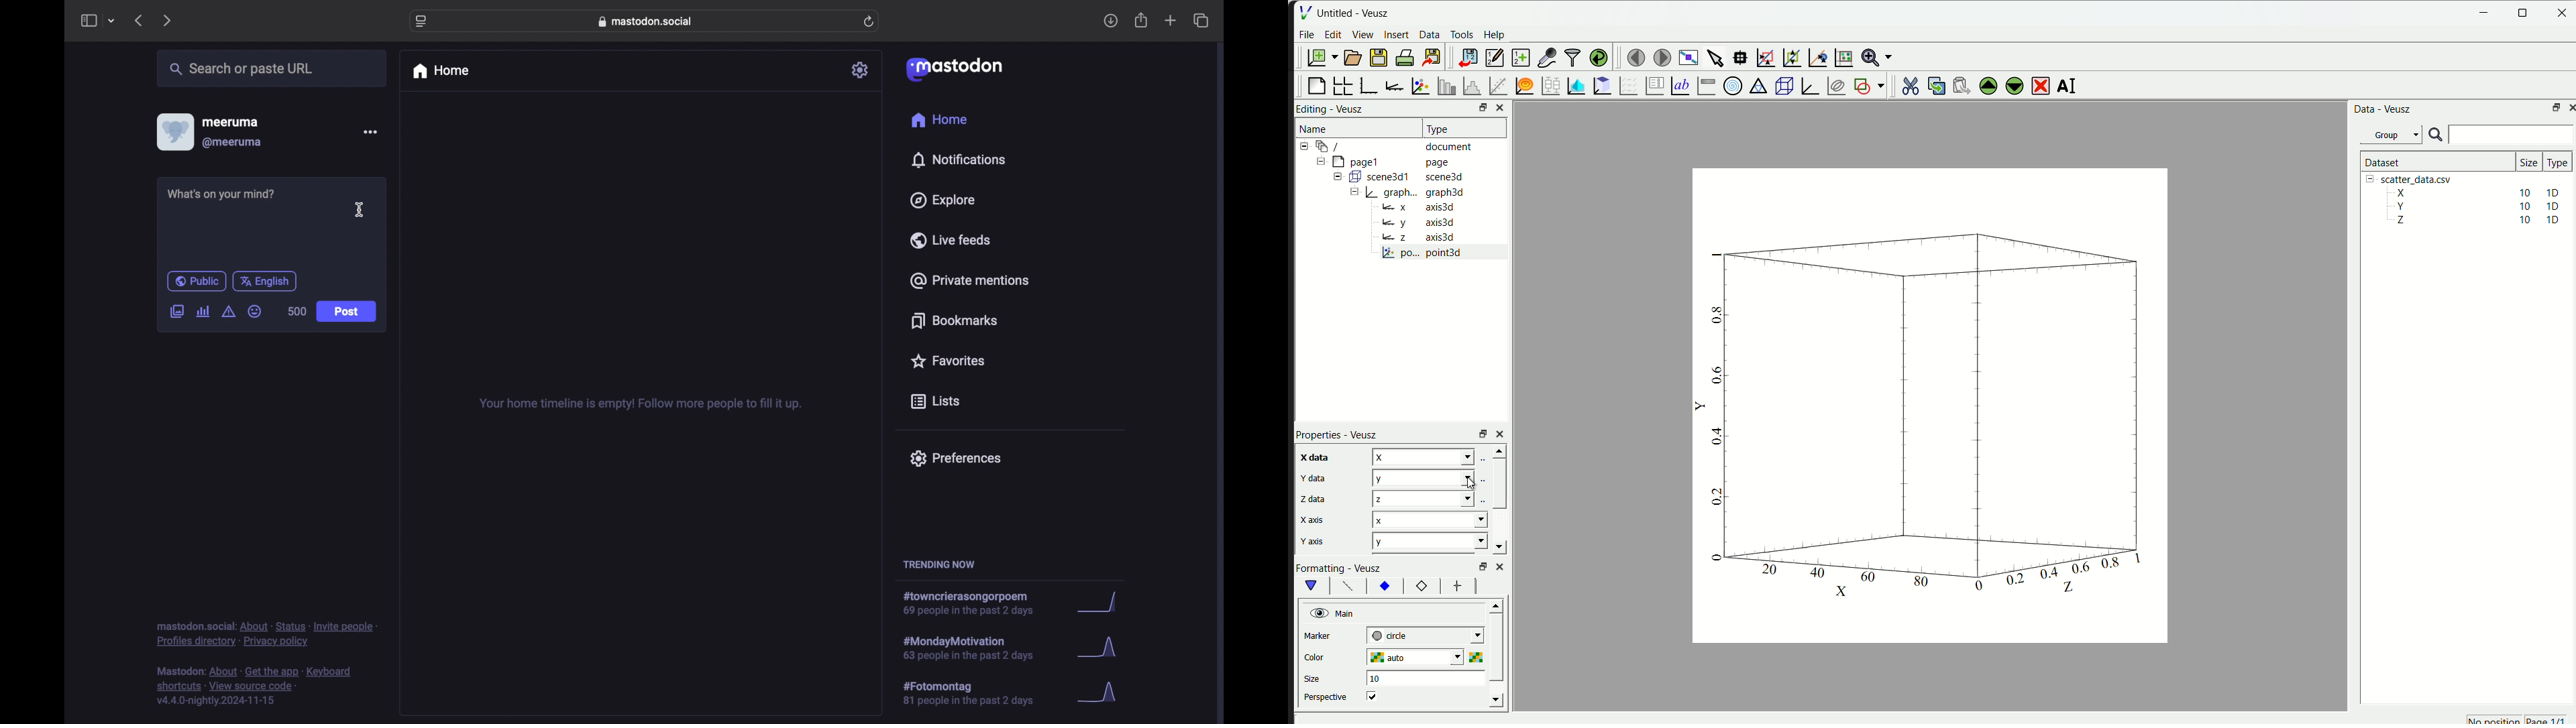 The width and height of the screenshot is (2576, 728). Describe the element at coordinates (1599, 56) in the screenshot. I see `reload linked dataset` at that location.